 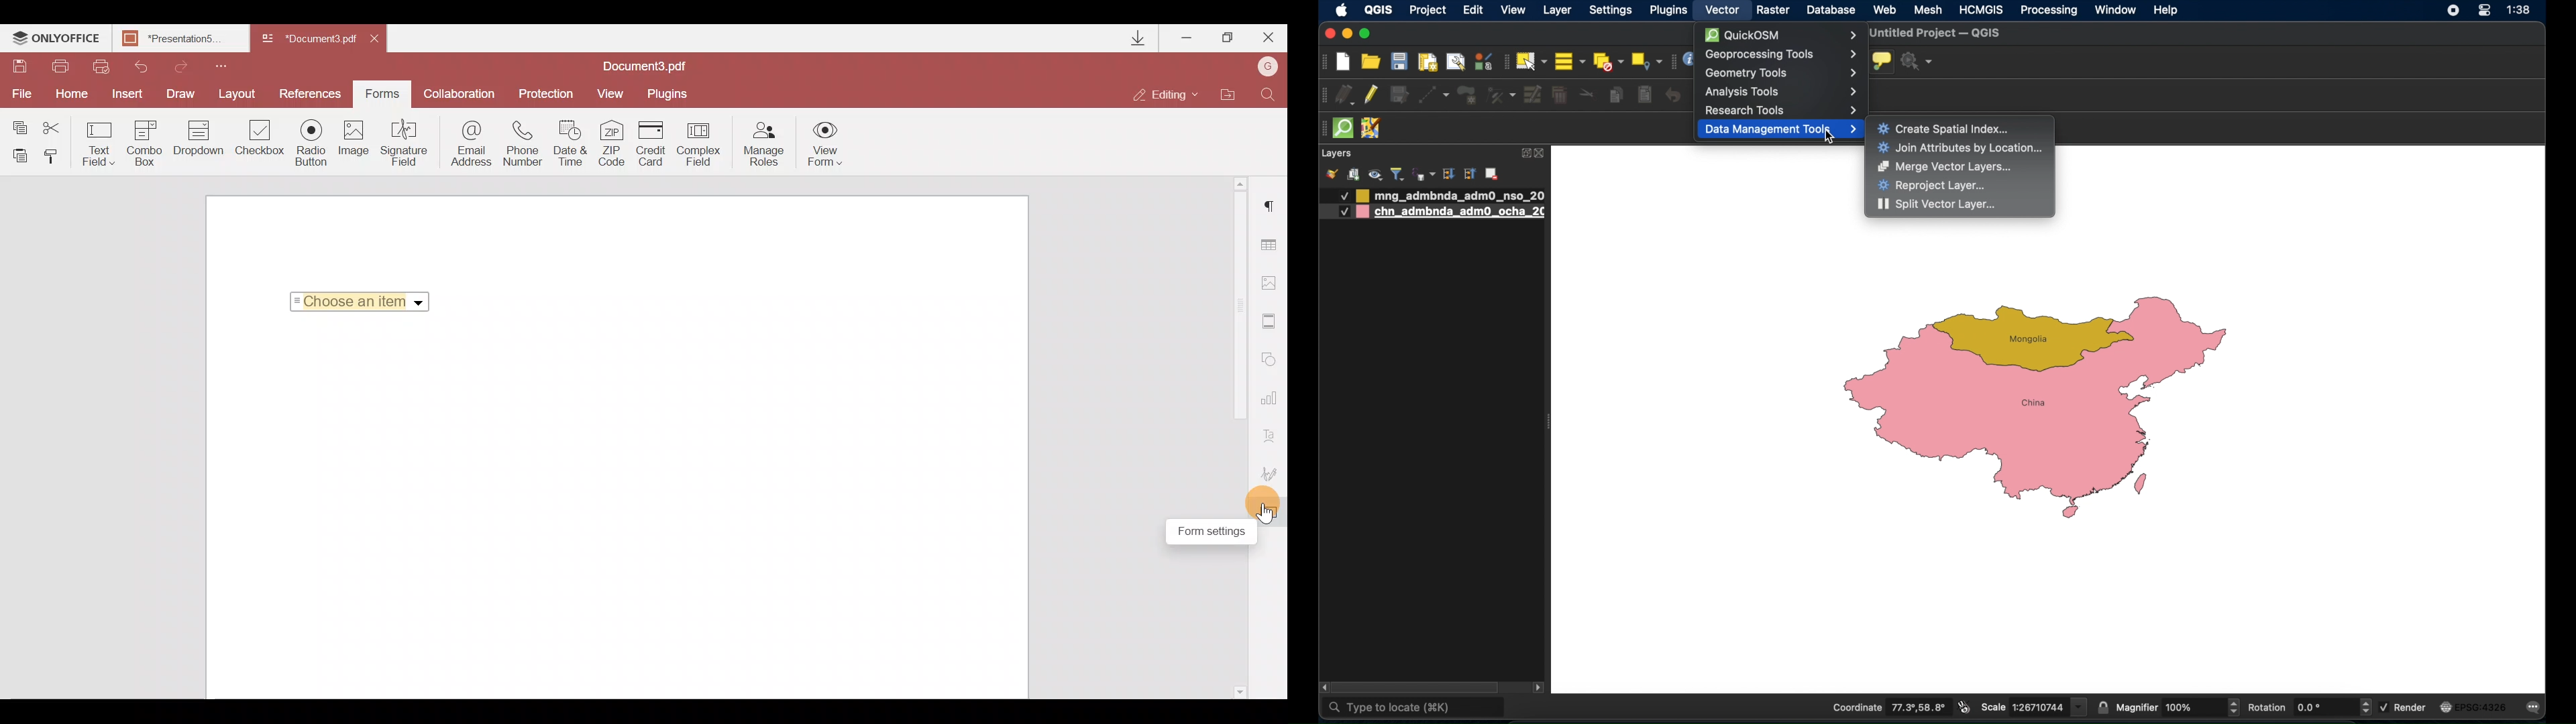 I want to click on , so click(x=1343, y=212).